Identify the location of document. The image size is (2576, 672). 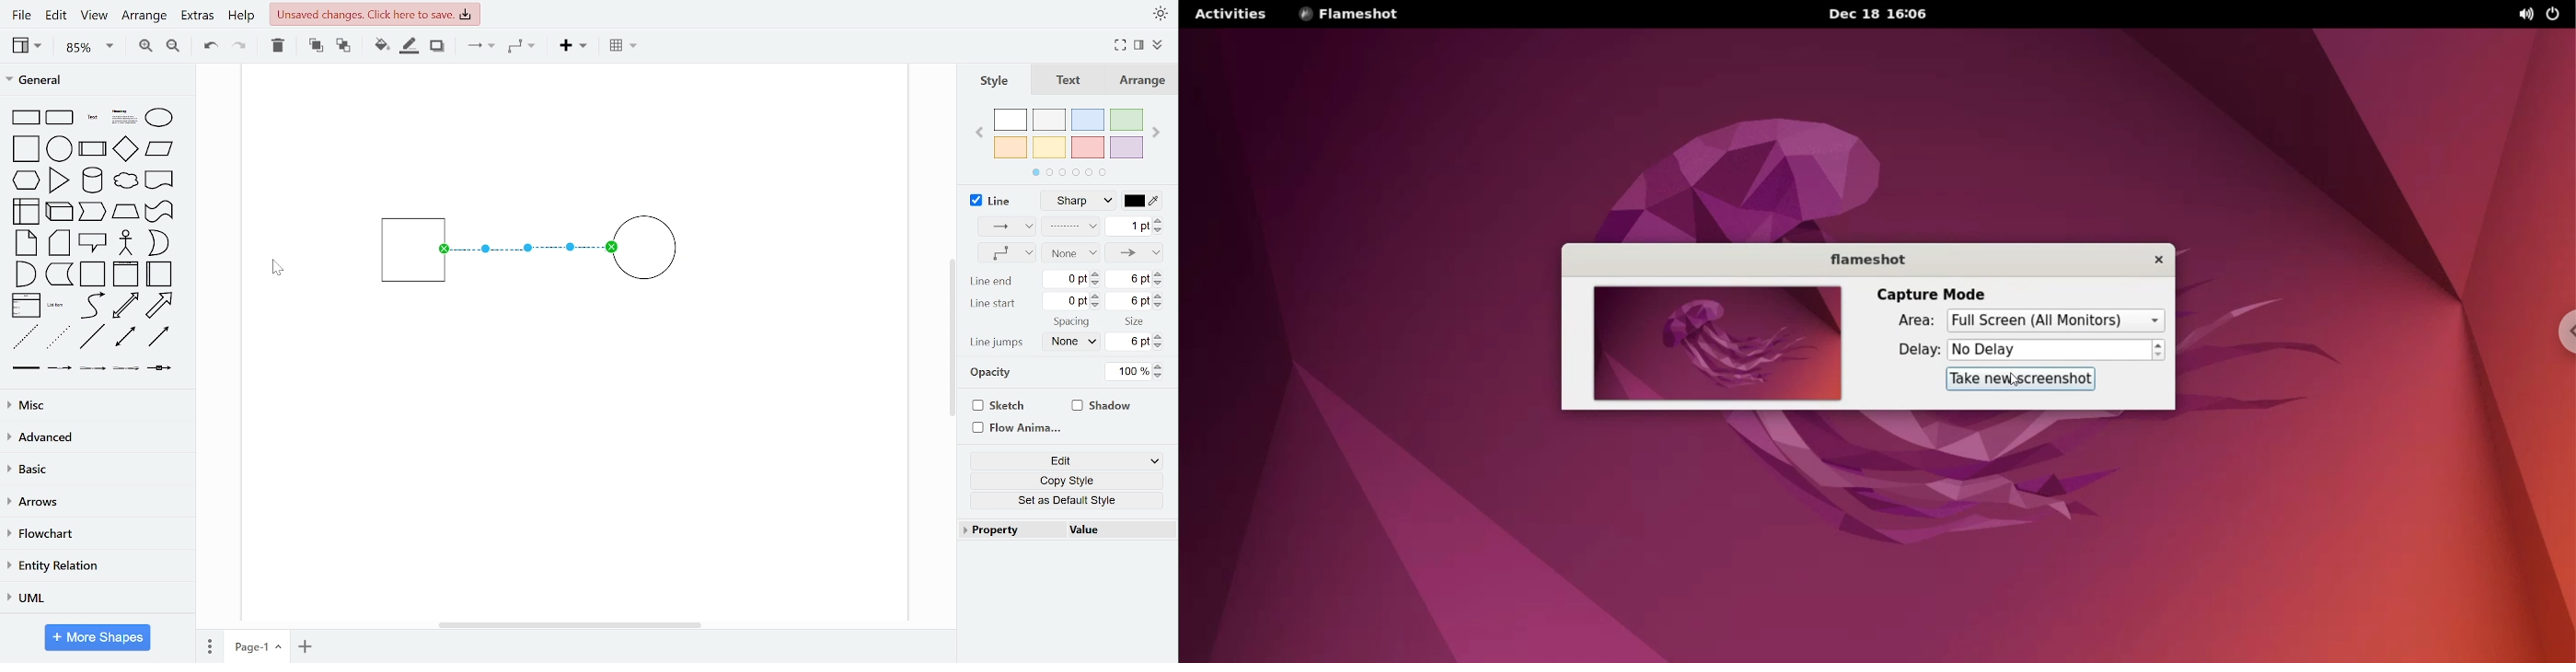
(160, 179).